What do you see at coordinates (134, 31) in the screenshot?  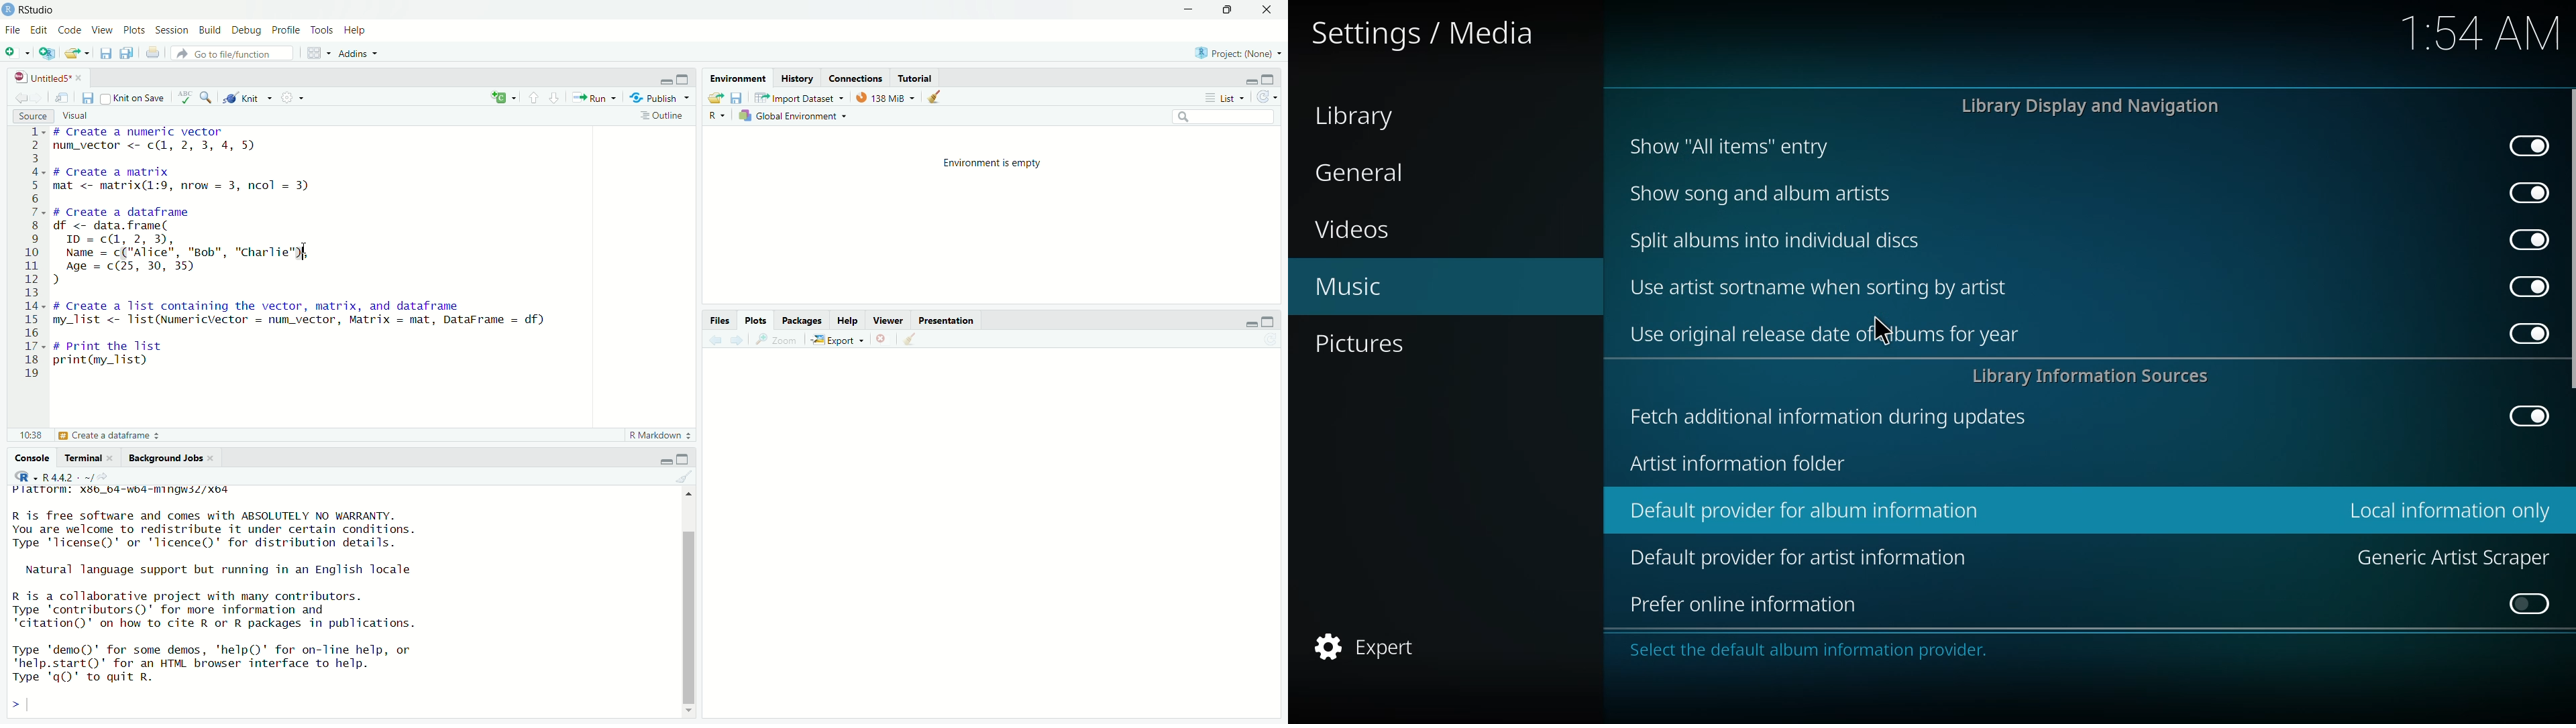 I see `Plots` at bounding box center [134, 31].